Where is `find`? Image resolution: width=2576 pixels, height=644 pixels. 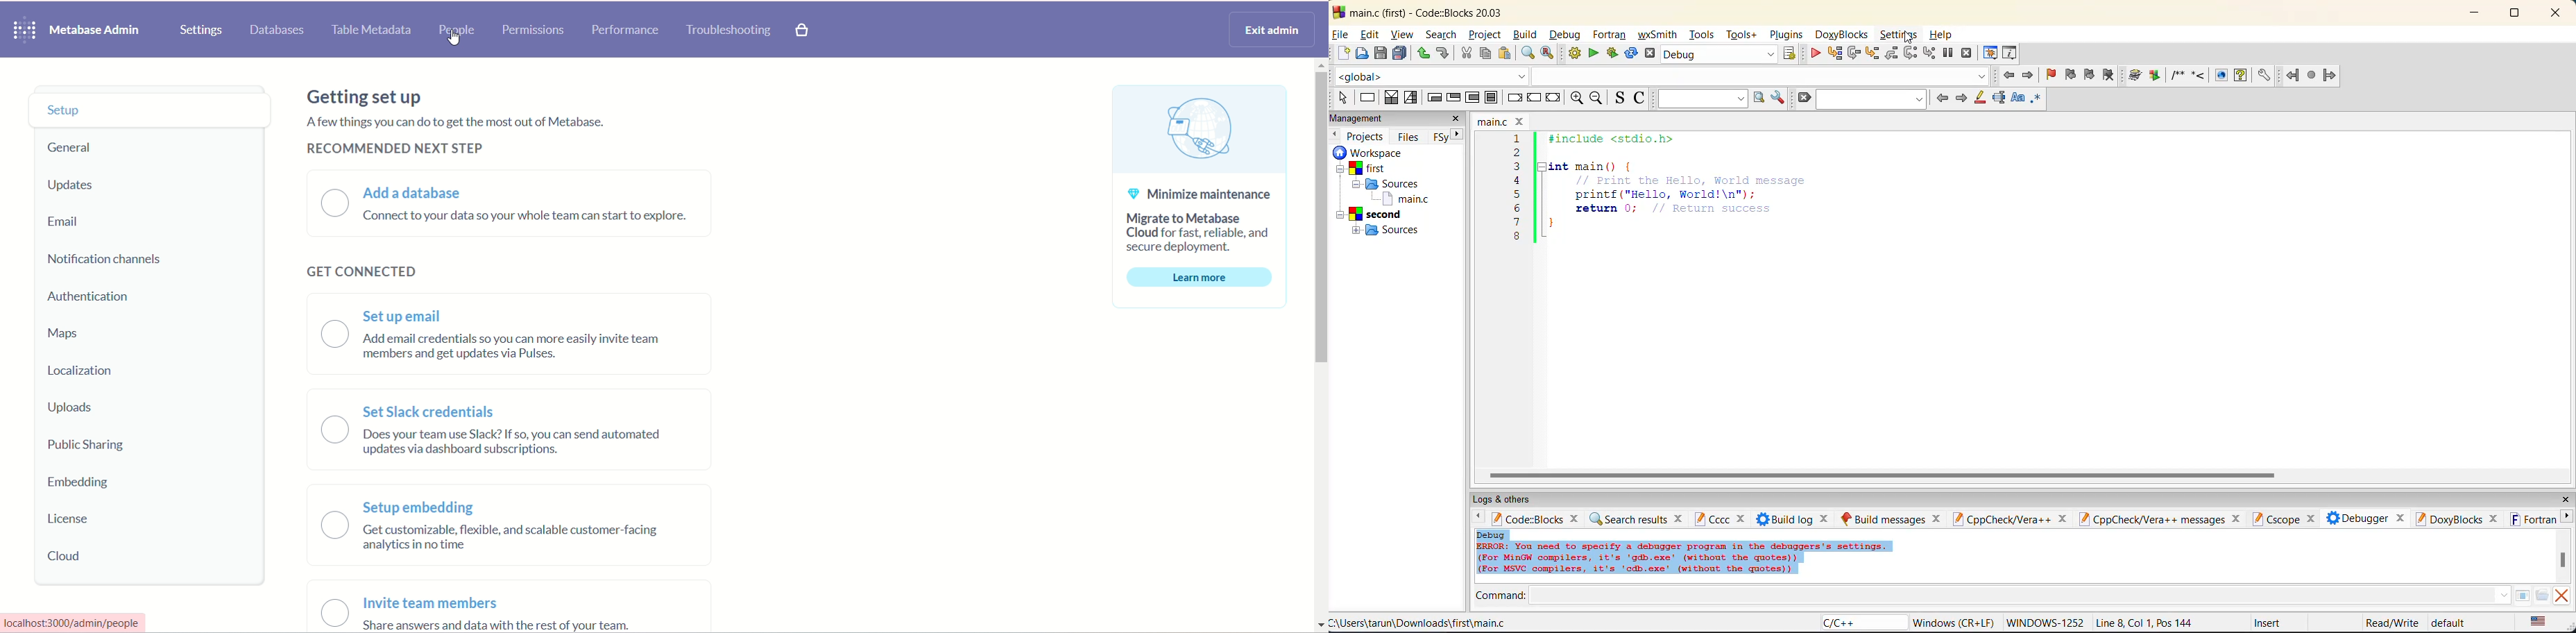 find is located at coordinates (1526, 53).